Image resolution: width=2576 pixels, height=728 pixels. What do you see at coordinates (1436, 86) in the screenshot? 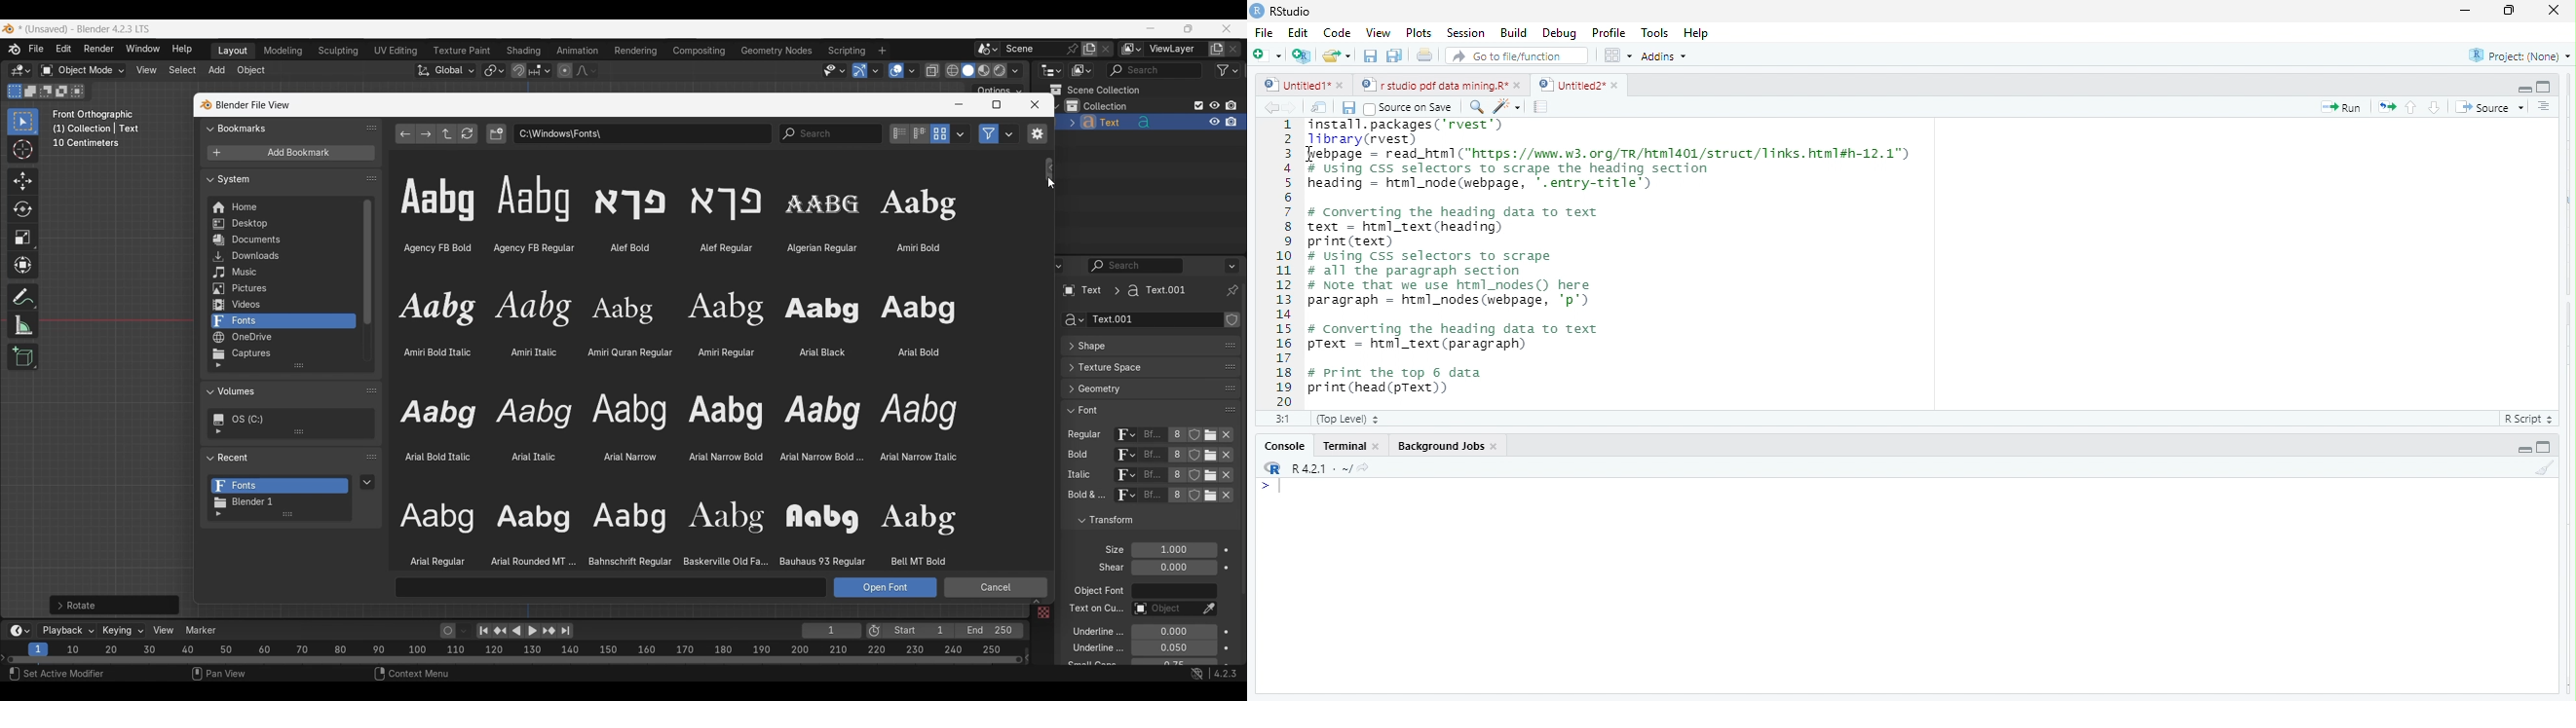
I see `© | r studio pdf data mining.R` at bounding box center [1436, 86].